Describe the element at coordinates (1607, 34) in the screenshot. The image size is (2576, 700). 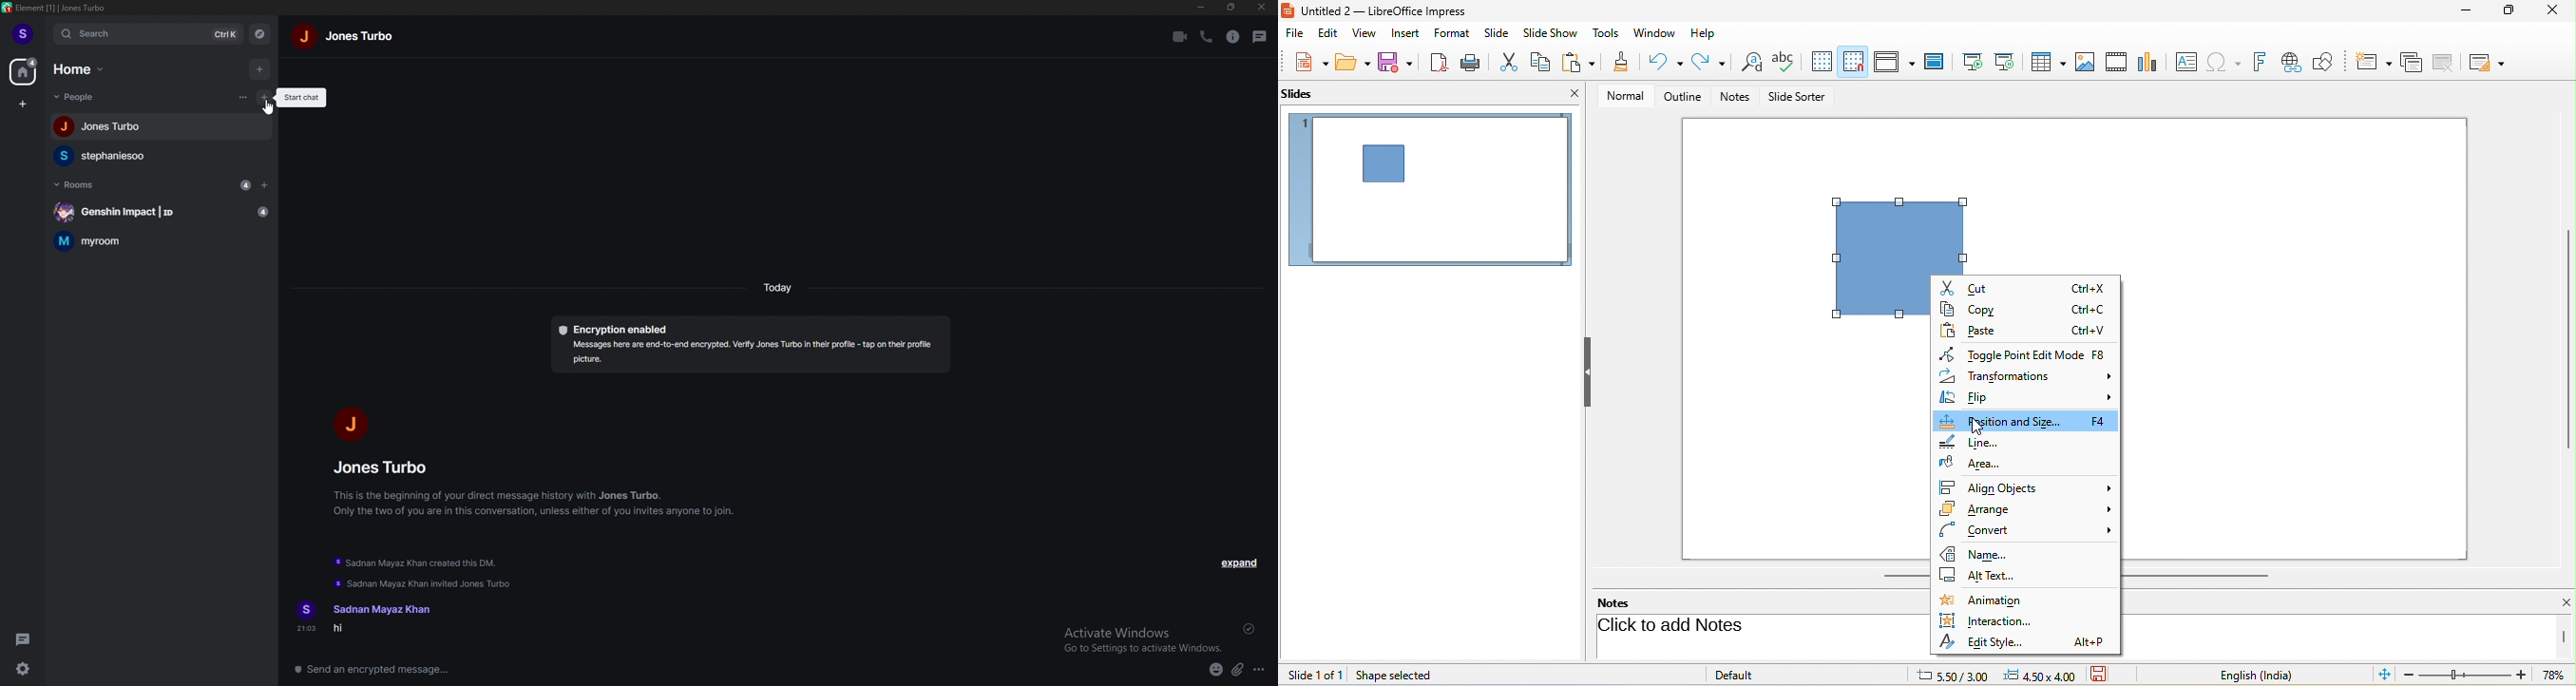
I see `tools` at that location.